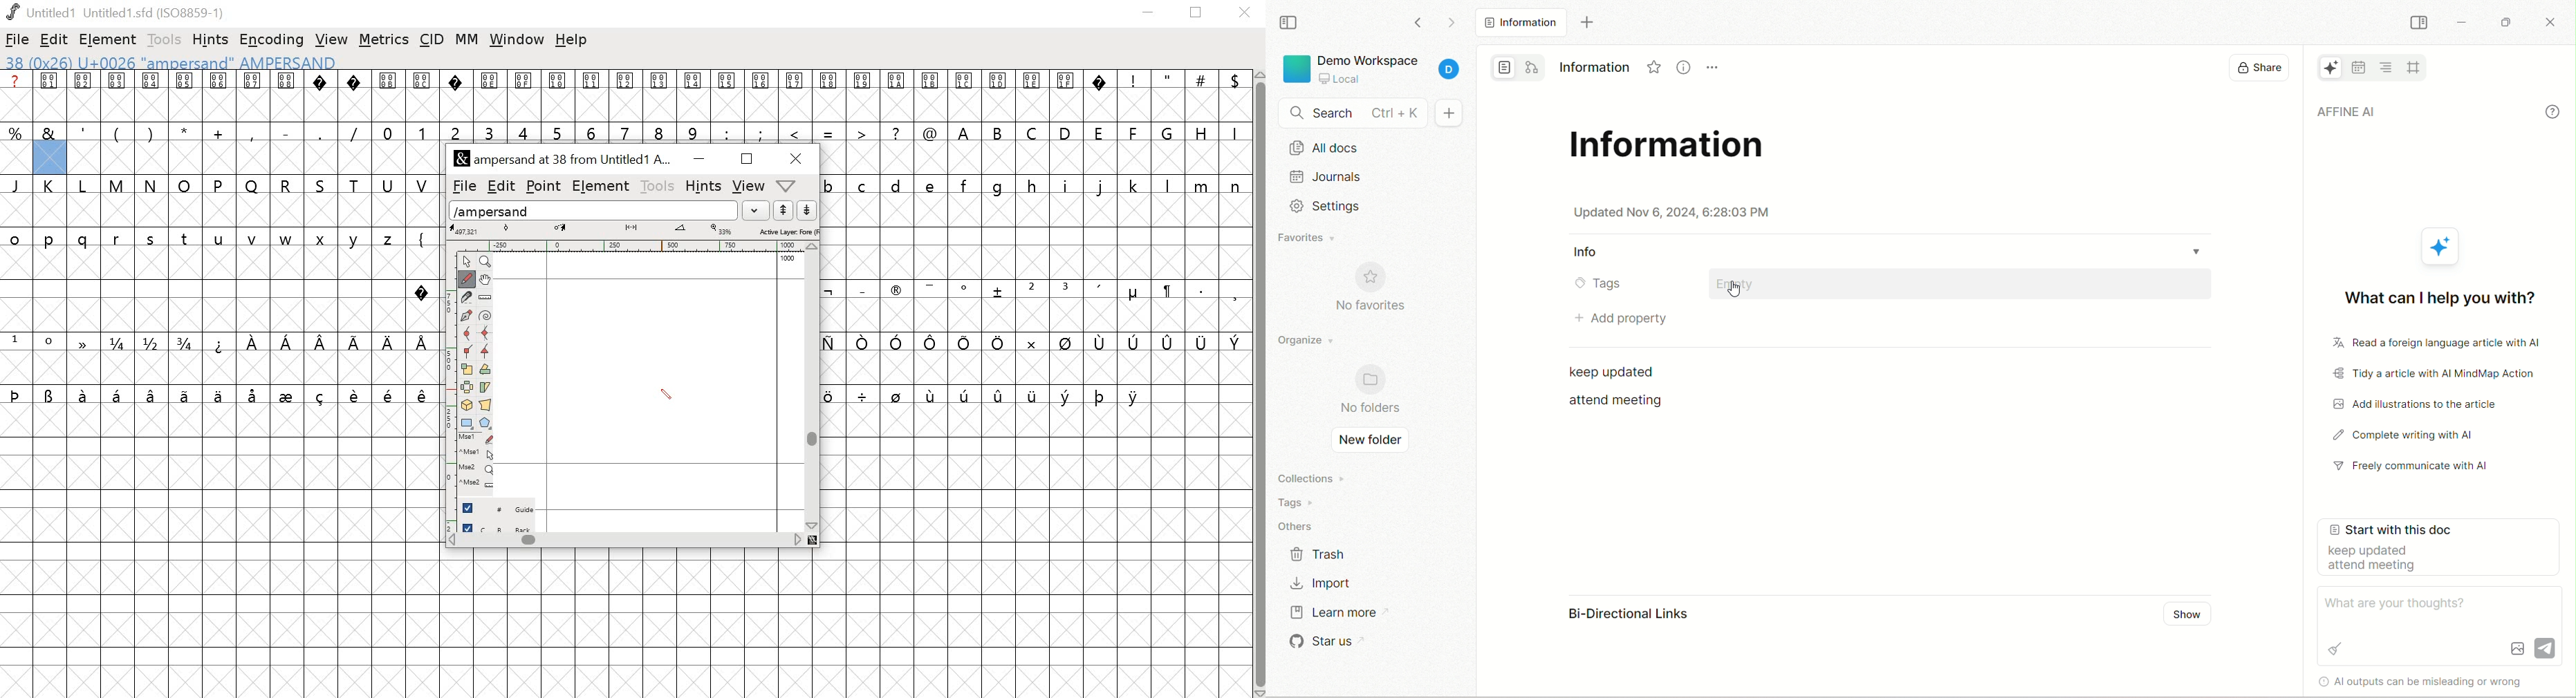  Describe the element at coordinates (1233, 132) in the screenshot. I see `I` at that location.